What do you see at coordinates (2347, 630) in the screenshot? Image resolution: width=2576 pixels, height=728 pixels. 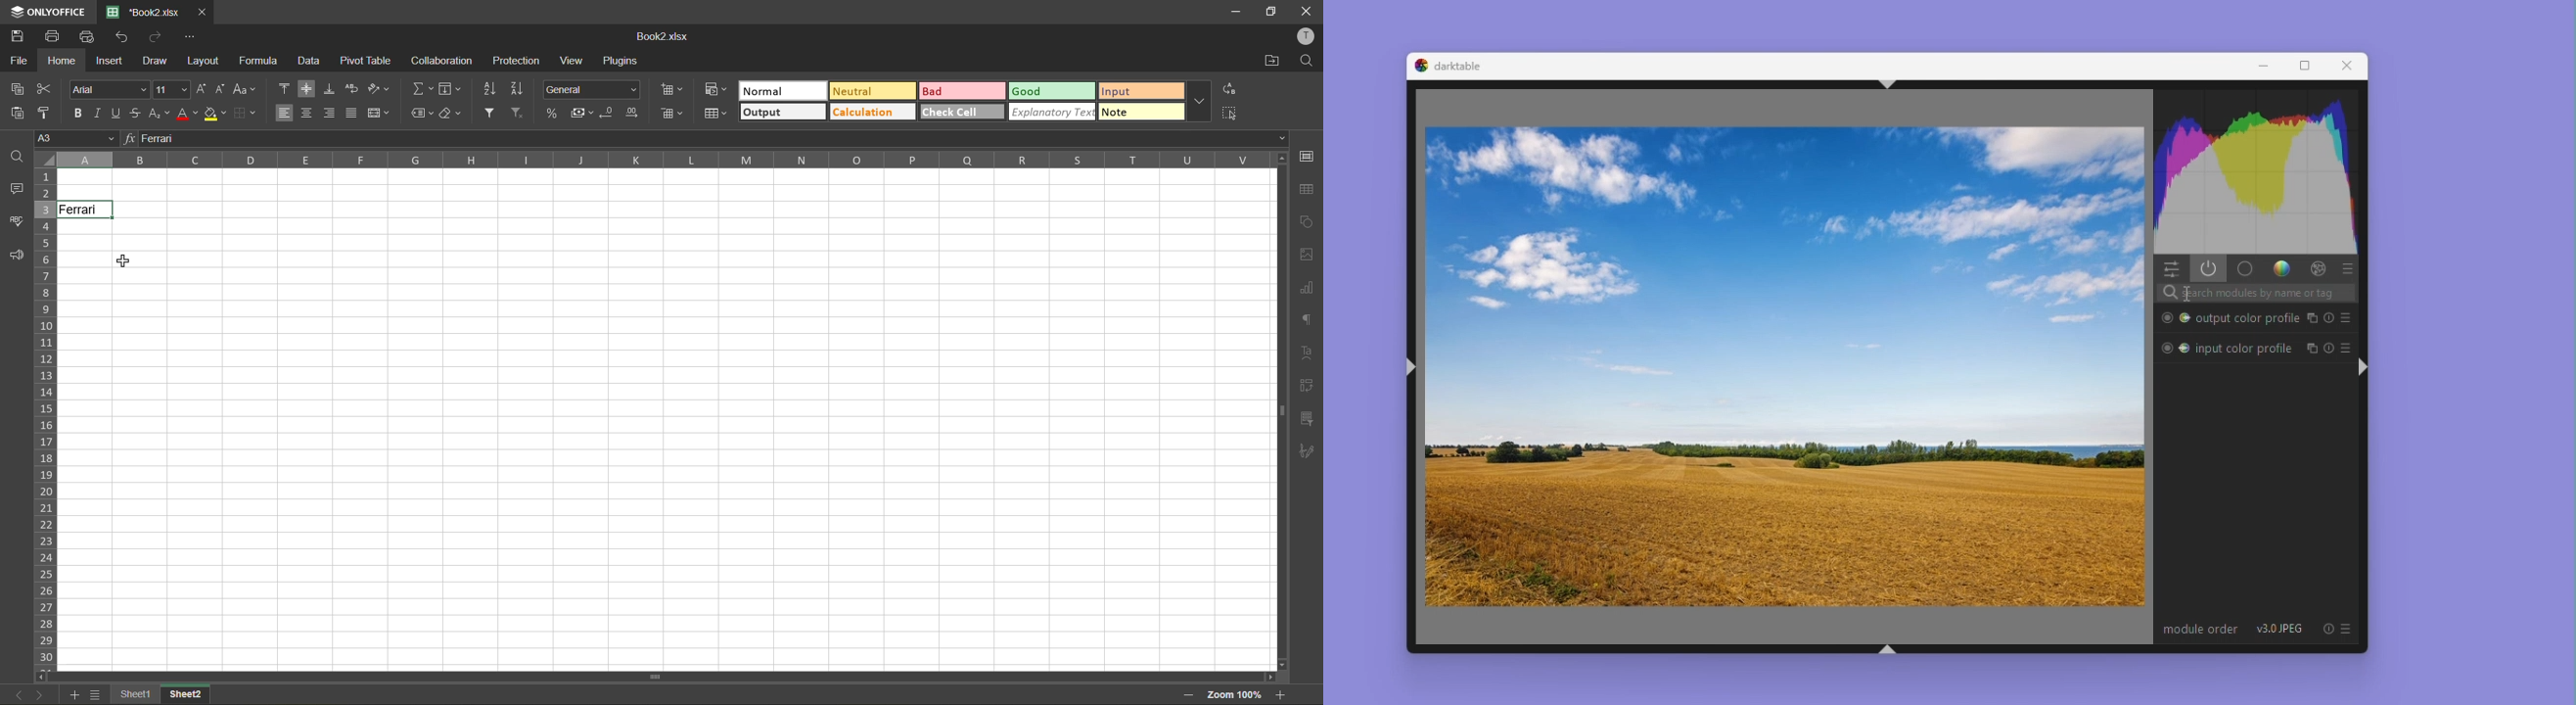 I see `preset` at bounding box center [2347, 630].